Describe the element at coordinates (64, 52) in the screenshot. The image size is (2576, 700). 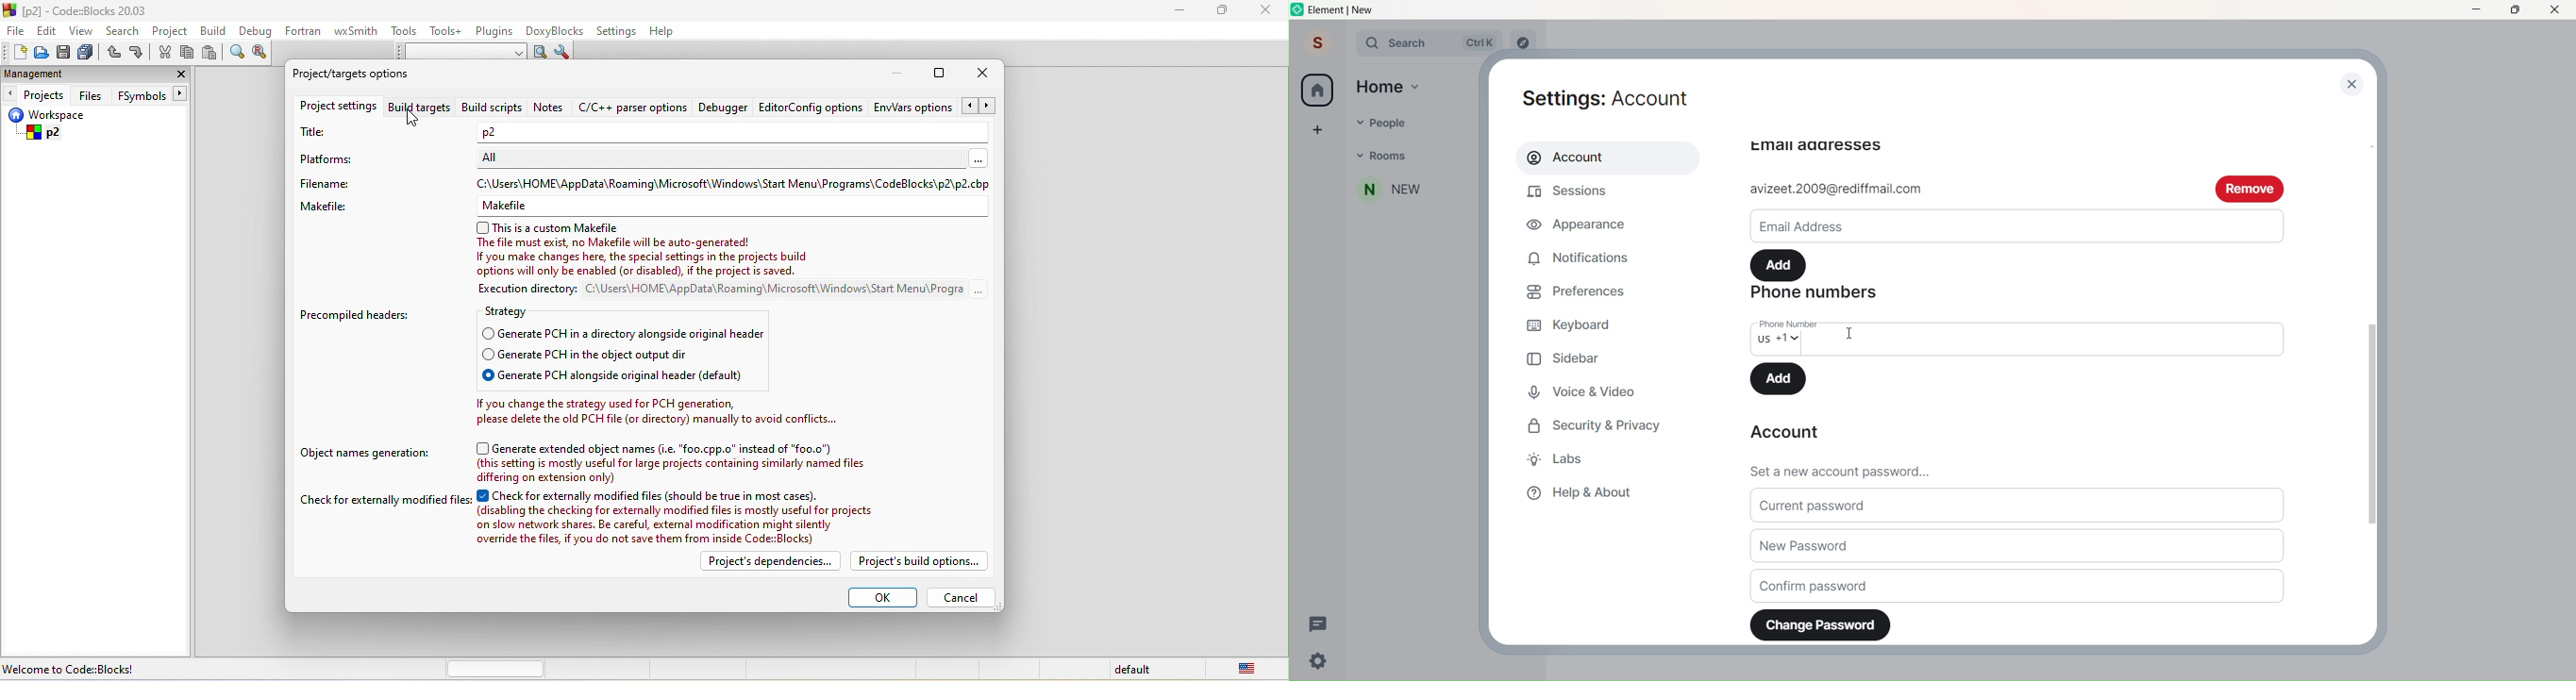
I see `save` at that location.